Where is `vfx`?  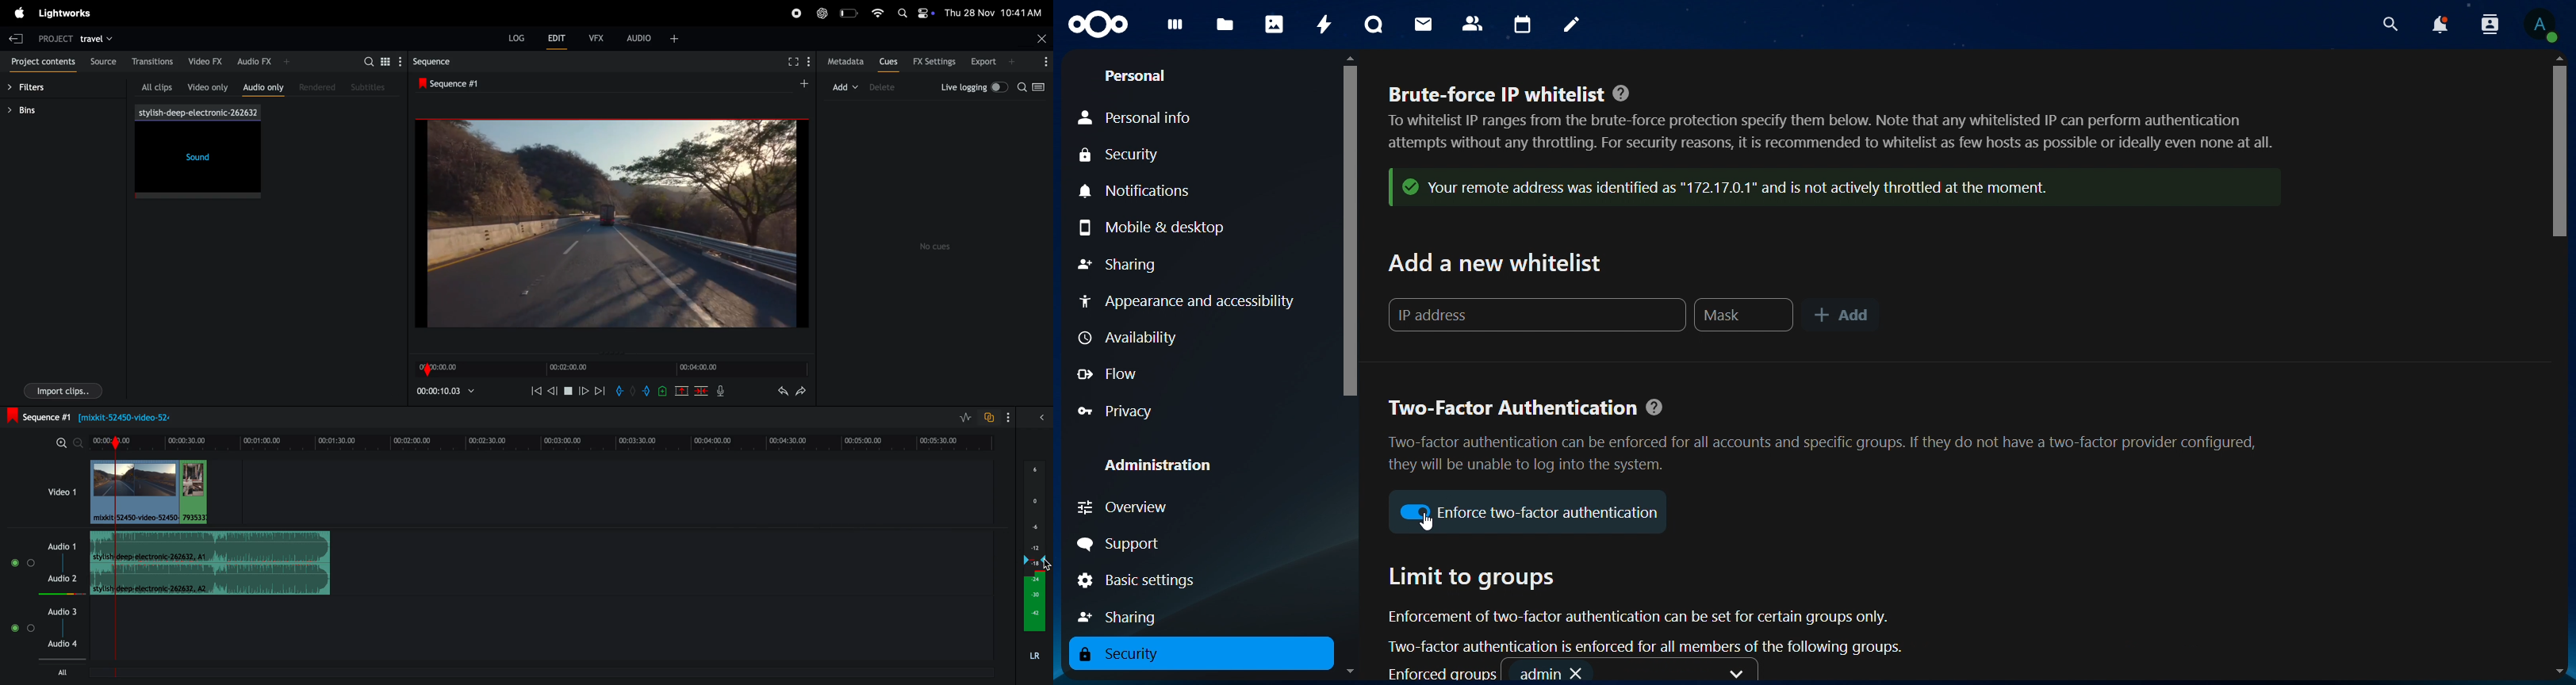 vfx is located at coordinates (596, 38).